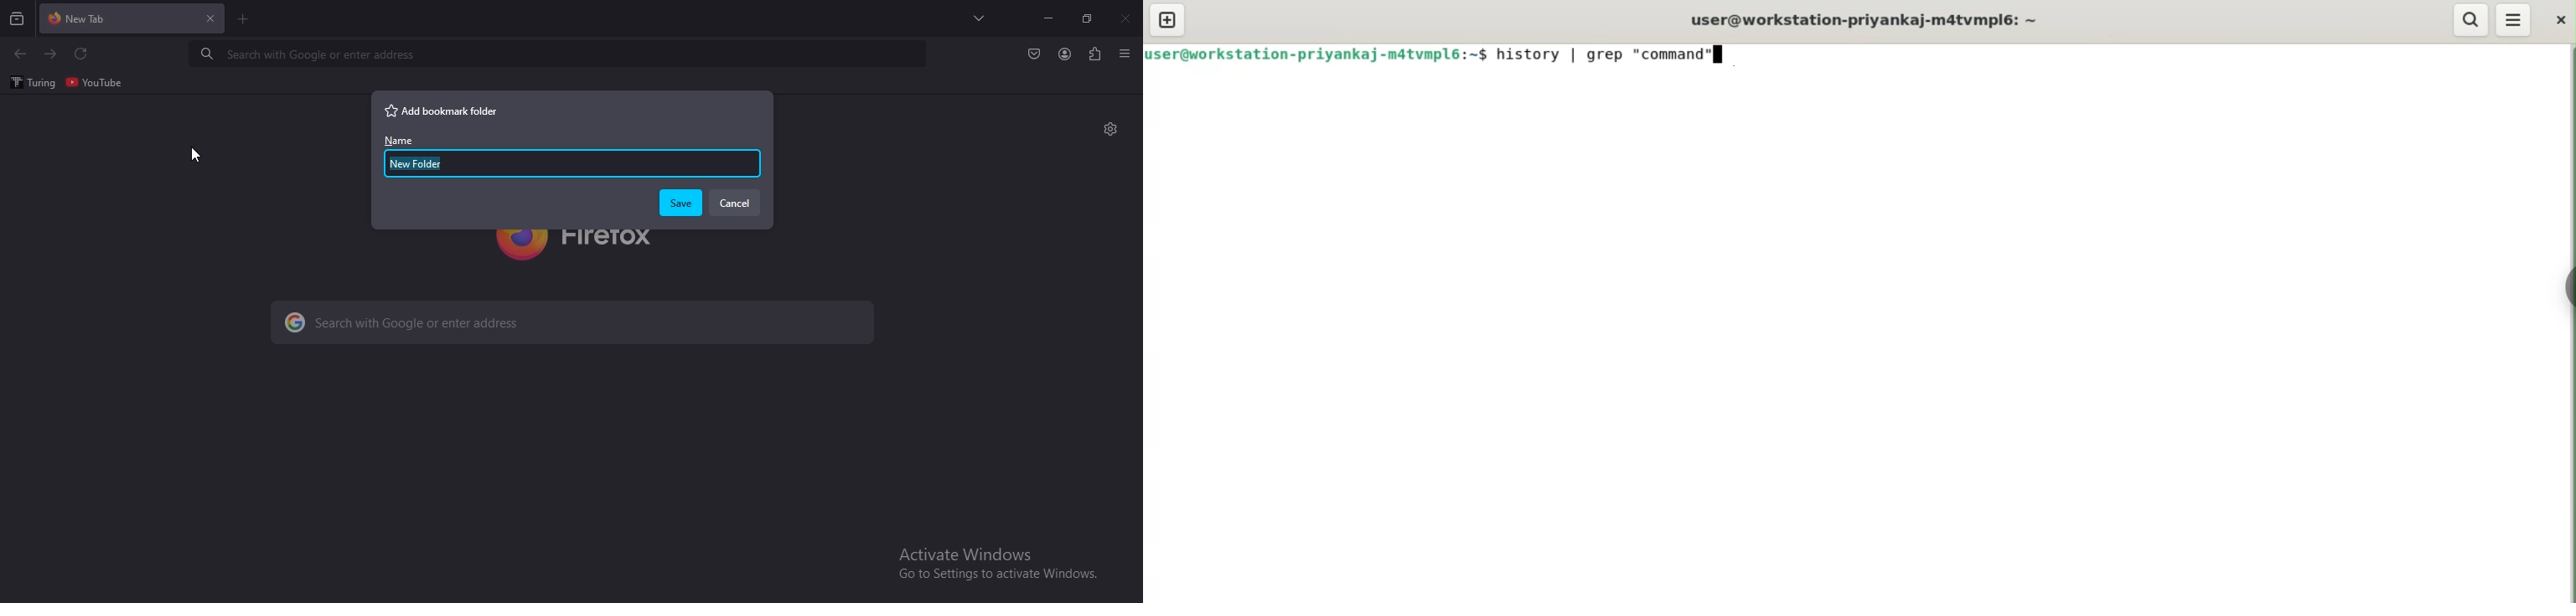 This screenshot has width=2576, height=616. What do you see at coordinates (2513, 20) in the screenshot?
I see `menu` at bounding box center [2513, 20].